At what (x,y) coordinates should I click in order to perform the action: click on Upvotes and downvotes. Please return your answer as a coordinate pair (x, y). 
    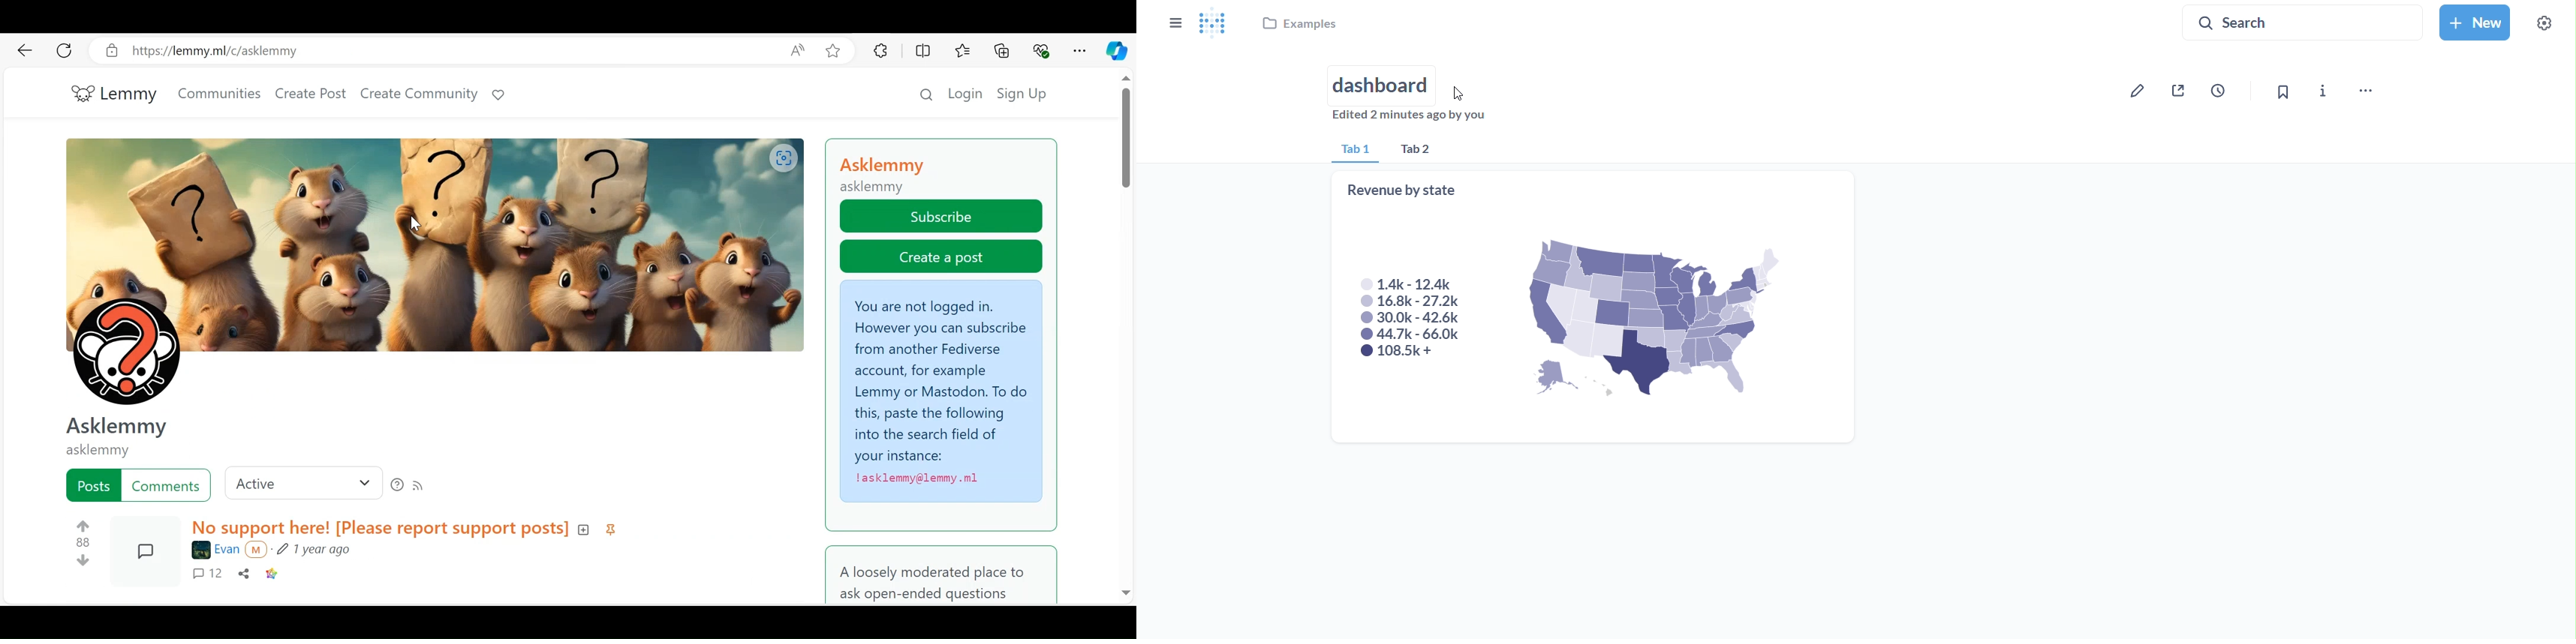
    Looking at the image, I should click on (86, 541).